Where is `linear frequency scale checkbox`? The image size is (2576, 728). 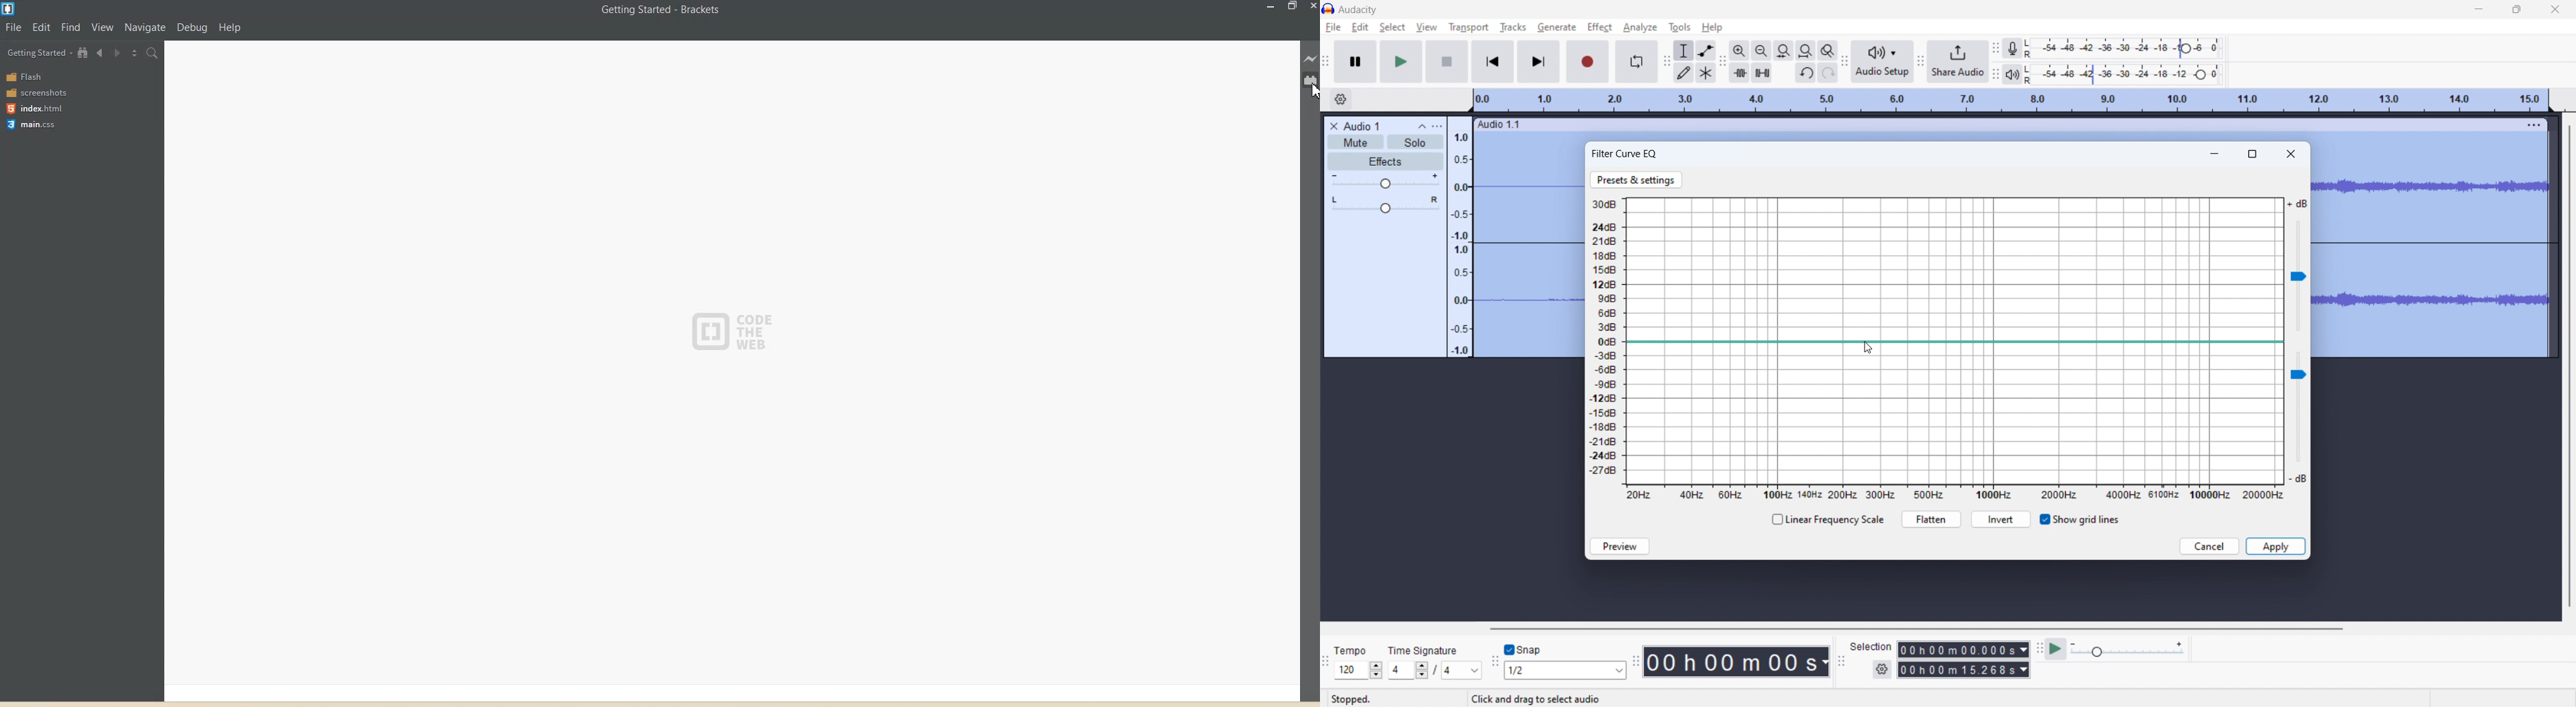 linear frequency scale checkbox is located at coordinates (1826, 520).